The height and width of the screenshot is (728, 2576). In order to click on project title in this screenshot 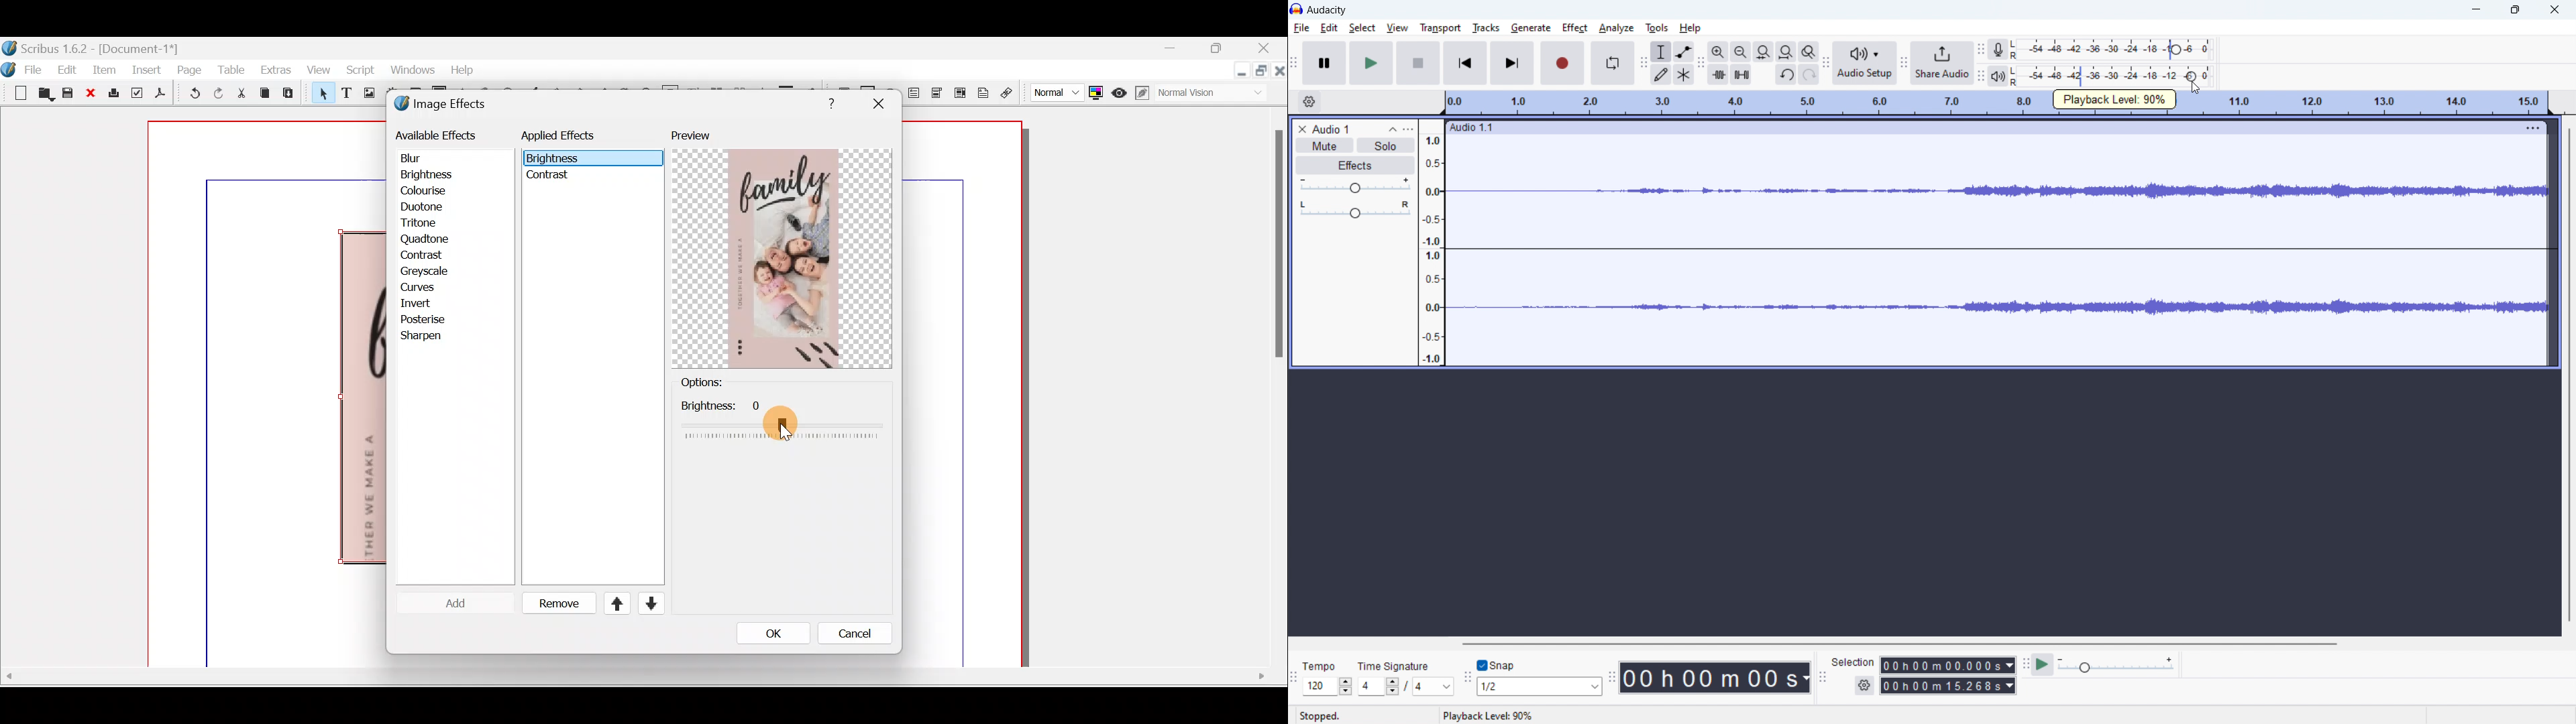, I will do `click(1331, 129)`.